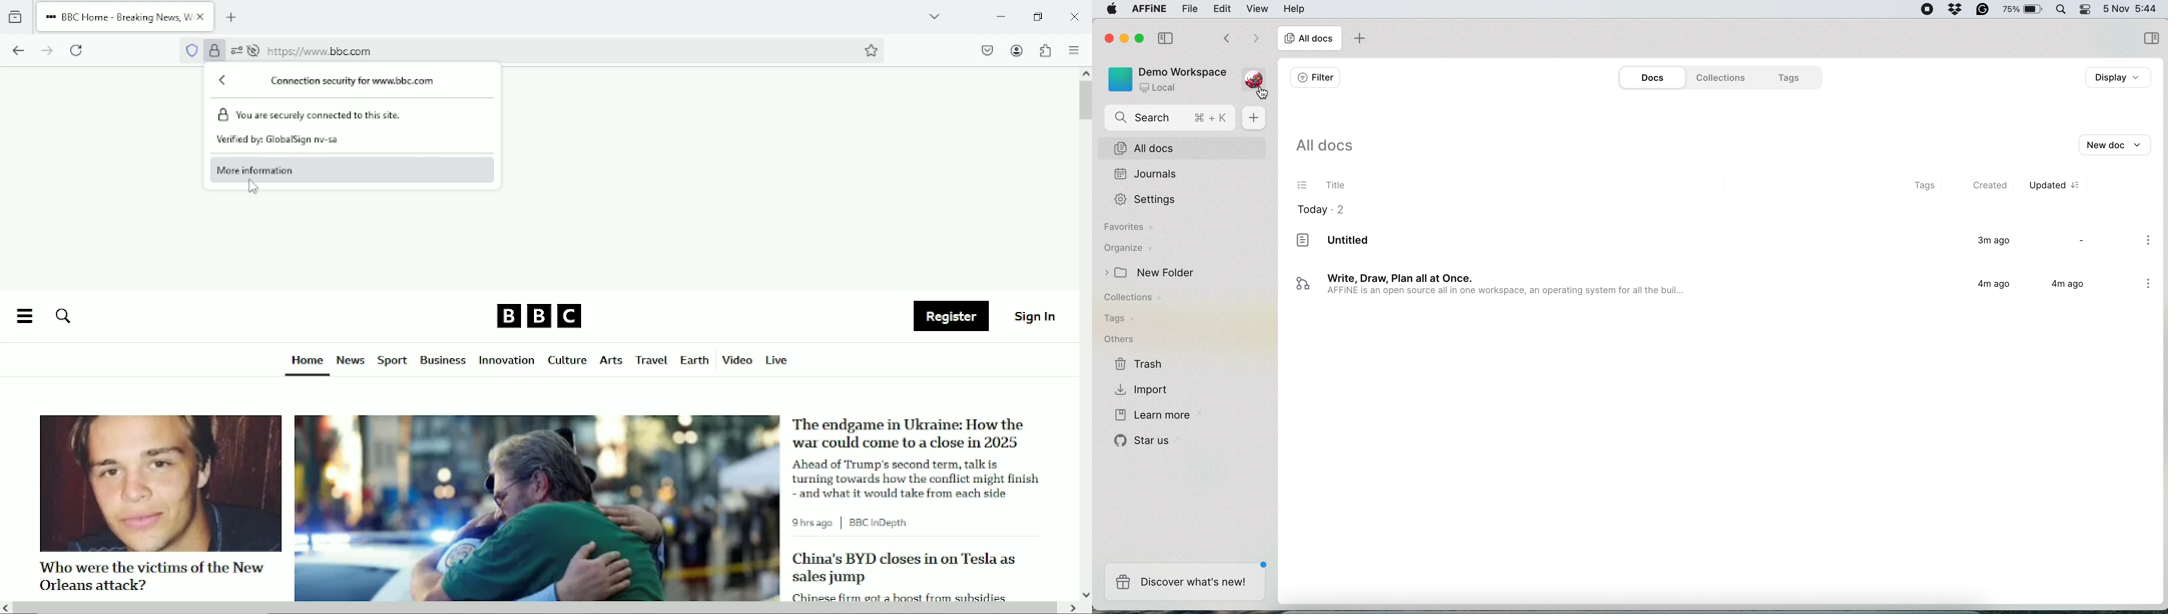 This screenshot has width=2184, height=616. Describe the element at coordinates (1126, 39) in the screenshot. I see `minimise` at that location.